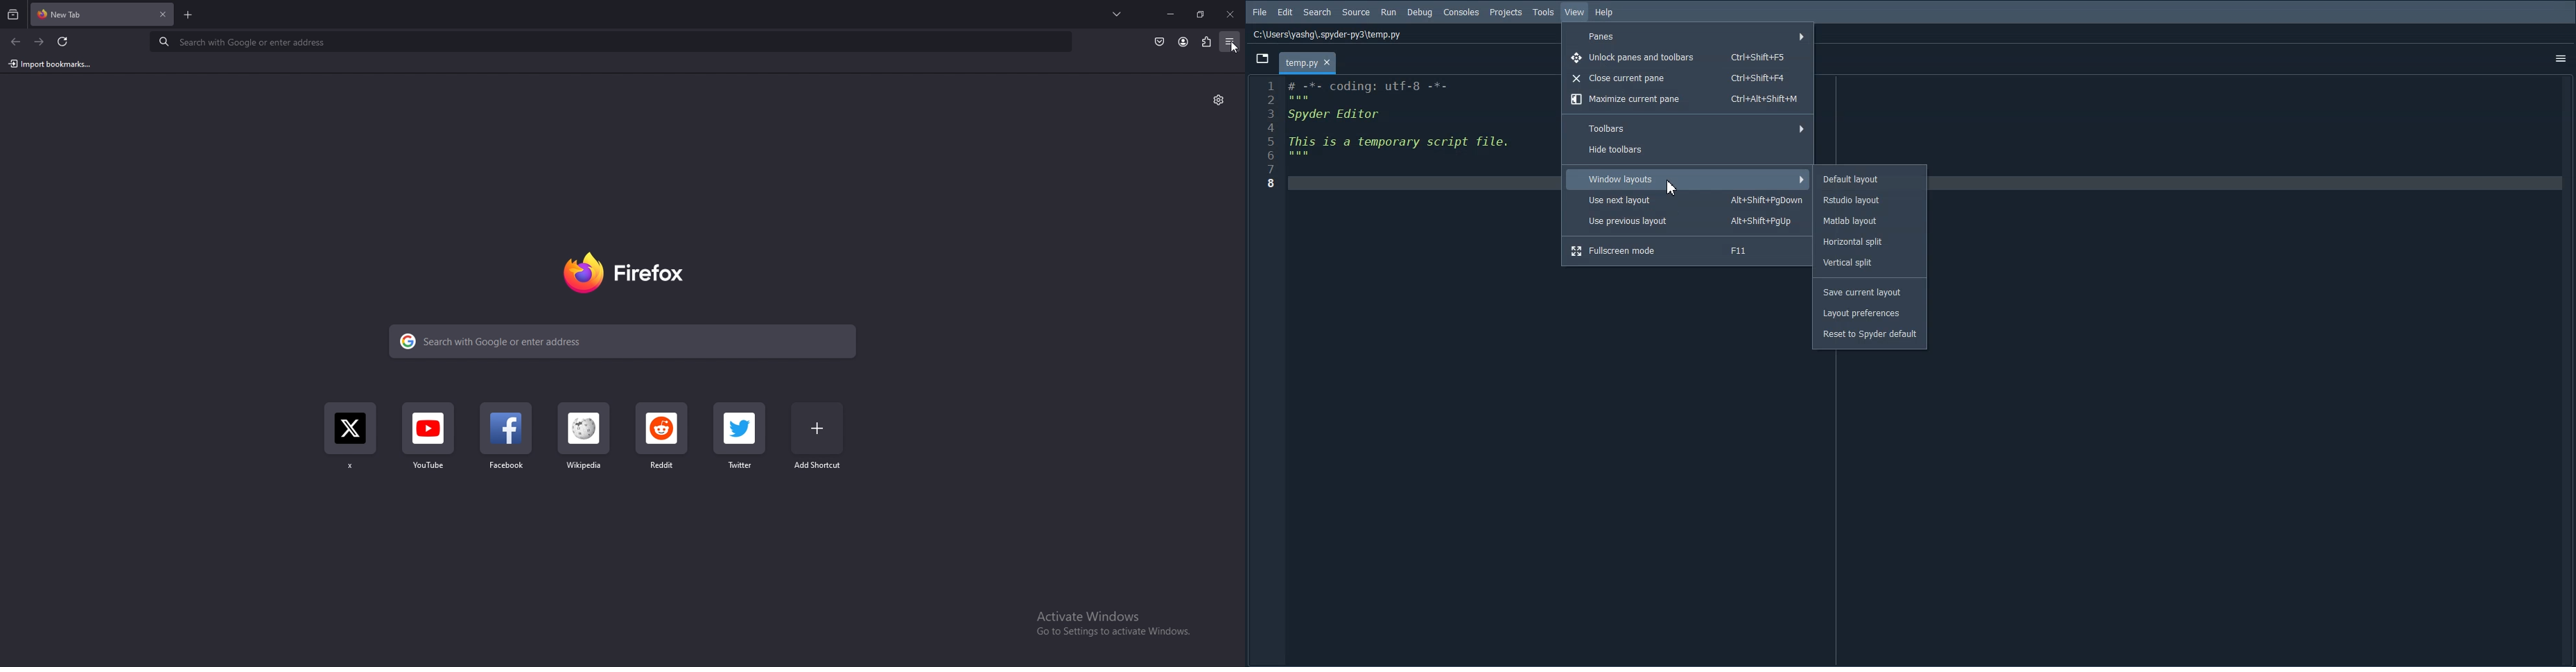 The height and width of the screenshot is (672, 2576). I want to click on search bar, so click(612, 42).